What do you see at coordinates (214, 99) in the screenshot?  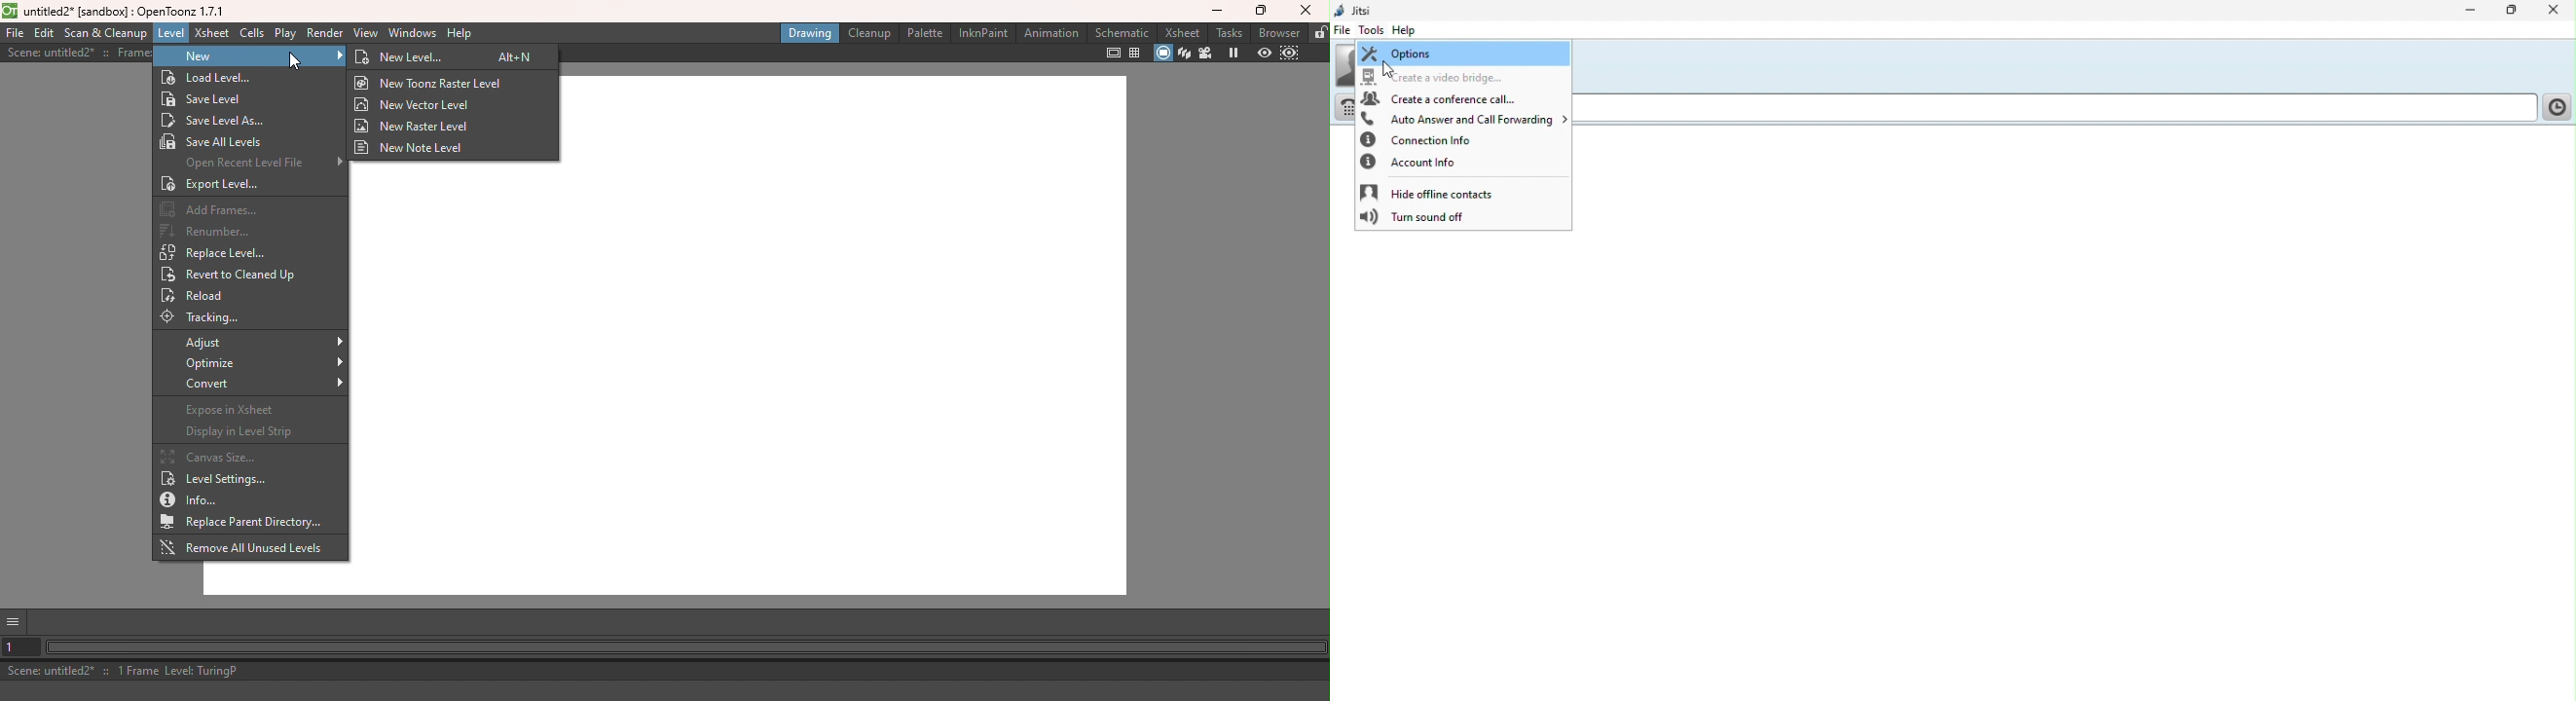 I see `Save level` at bounding box center [214, 99].